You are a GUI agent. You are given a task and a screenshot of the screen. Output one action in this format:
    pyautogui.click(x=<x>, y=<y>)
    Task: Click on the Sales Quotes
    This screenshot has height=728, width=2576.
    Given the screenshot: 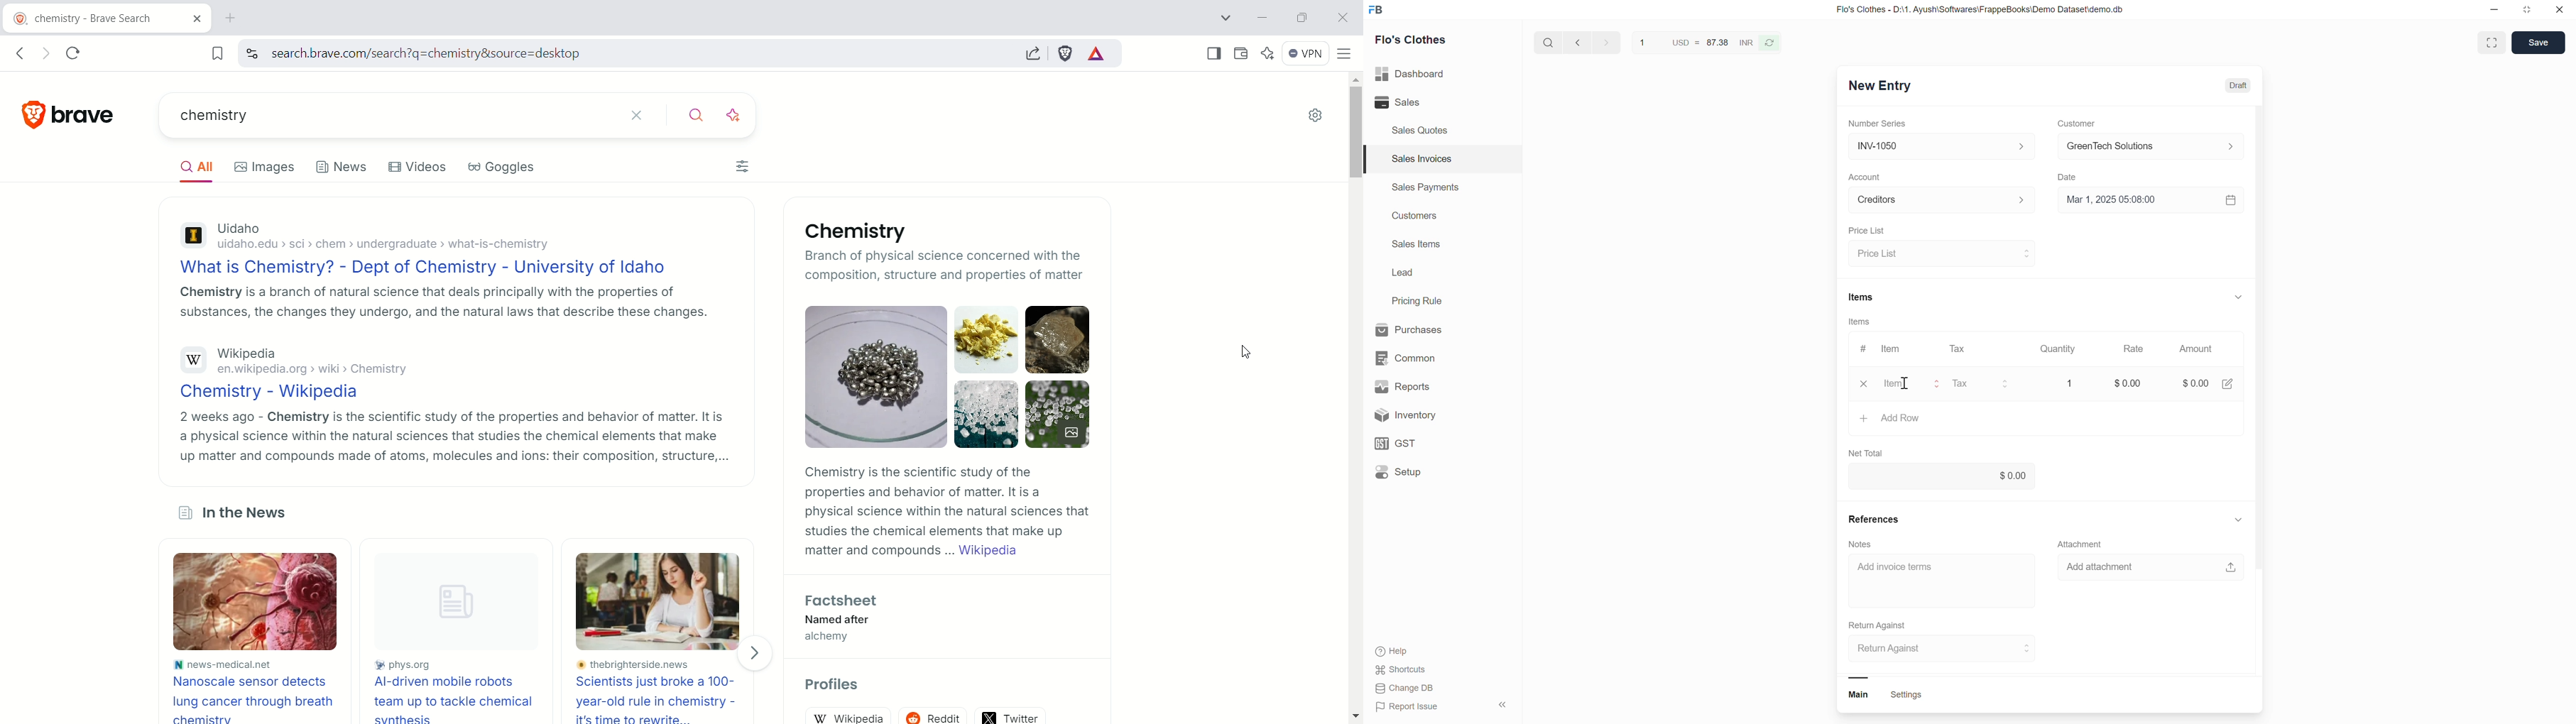 What is the action you would take?
    pyautogui.click(x=1420, y=130)
    